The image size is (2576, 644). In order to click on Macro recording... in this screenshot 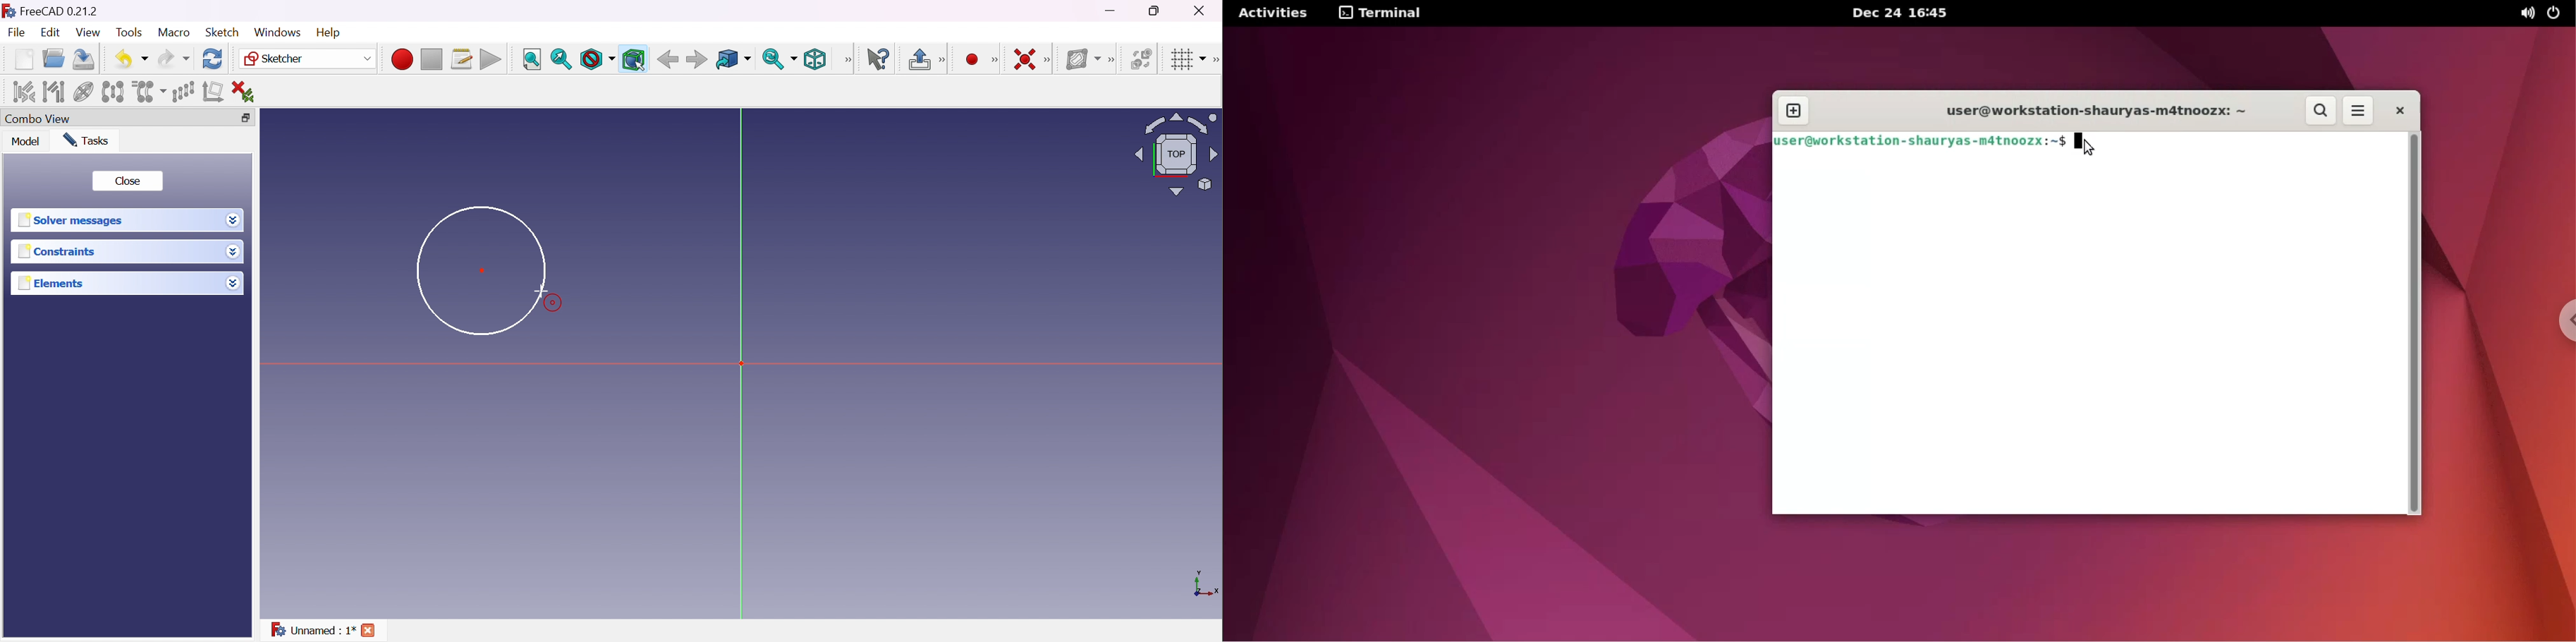, I will do `click(402, 60)`.